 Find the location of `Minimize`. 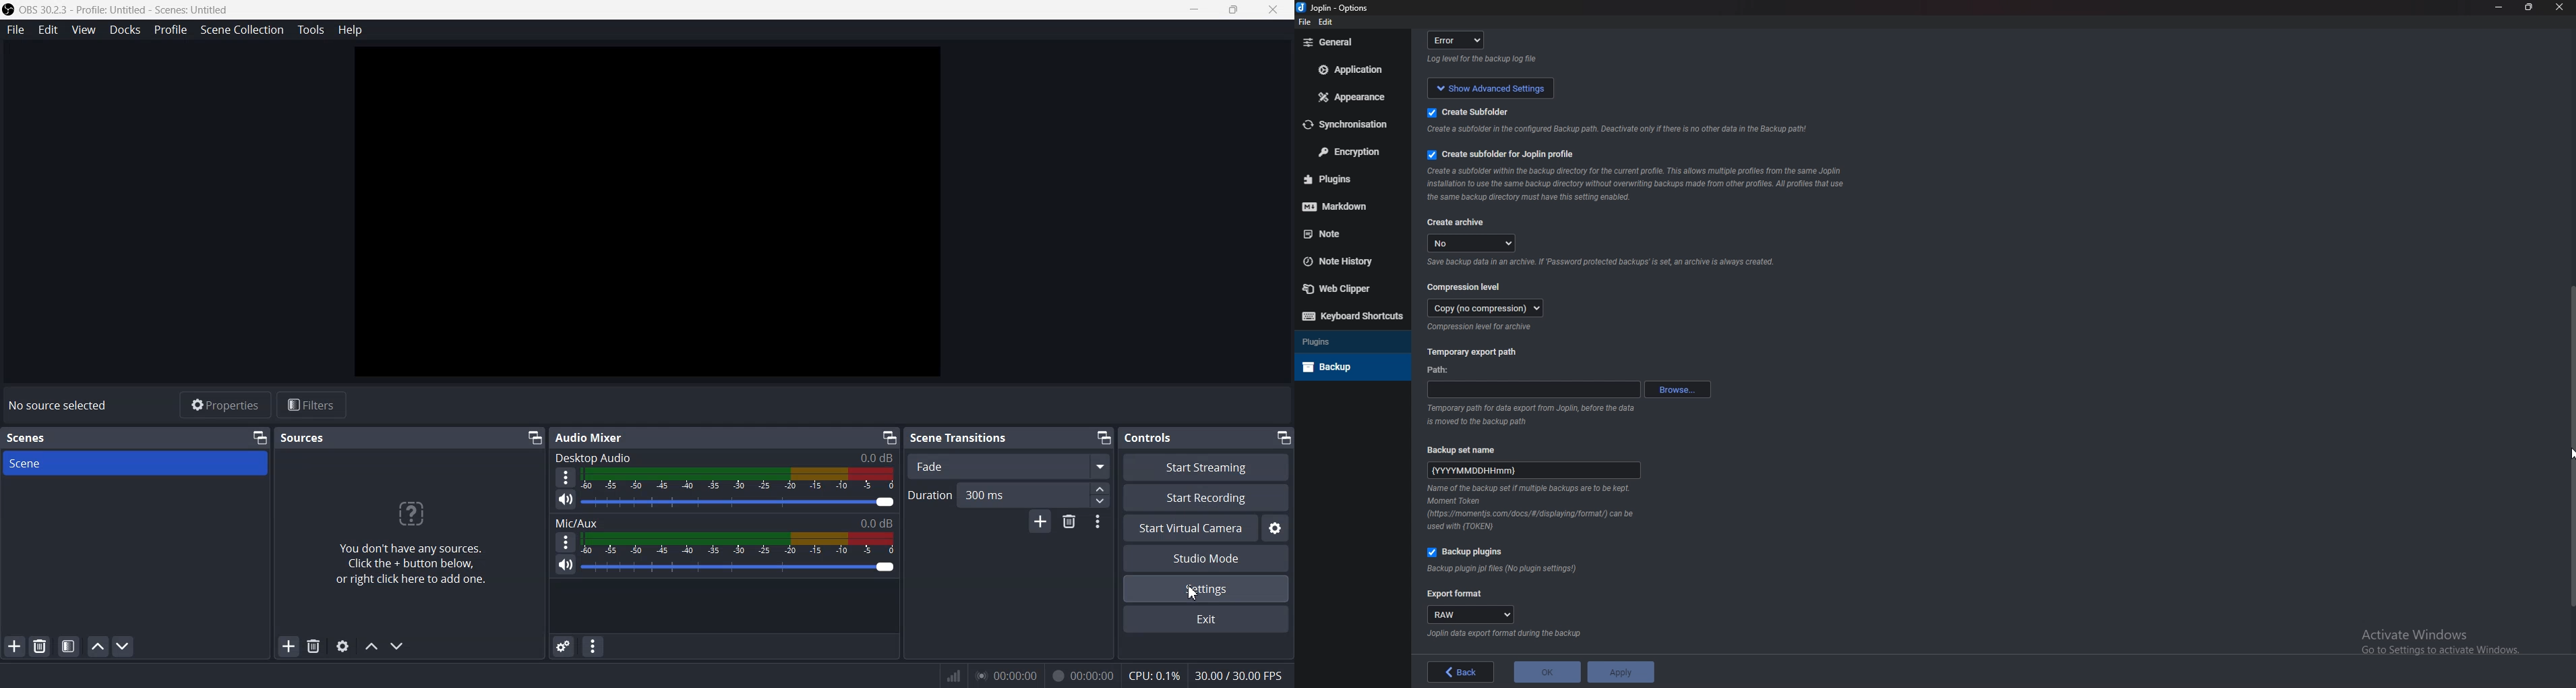

Minimize is located at coordinates (1102, 438).